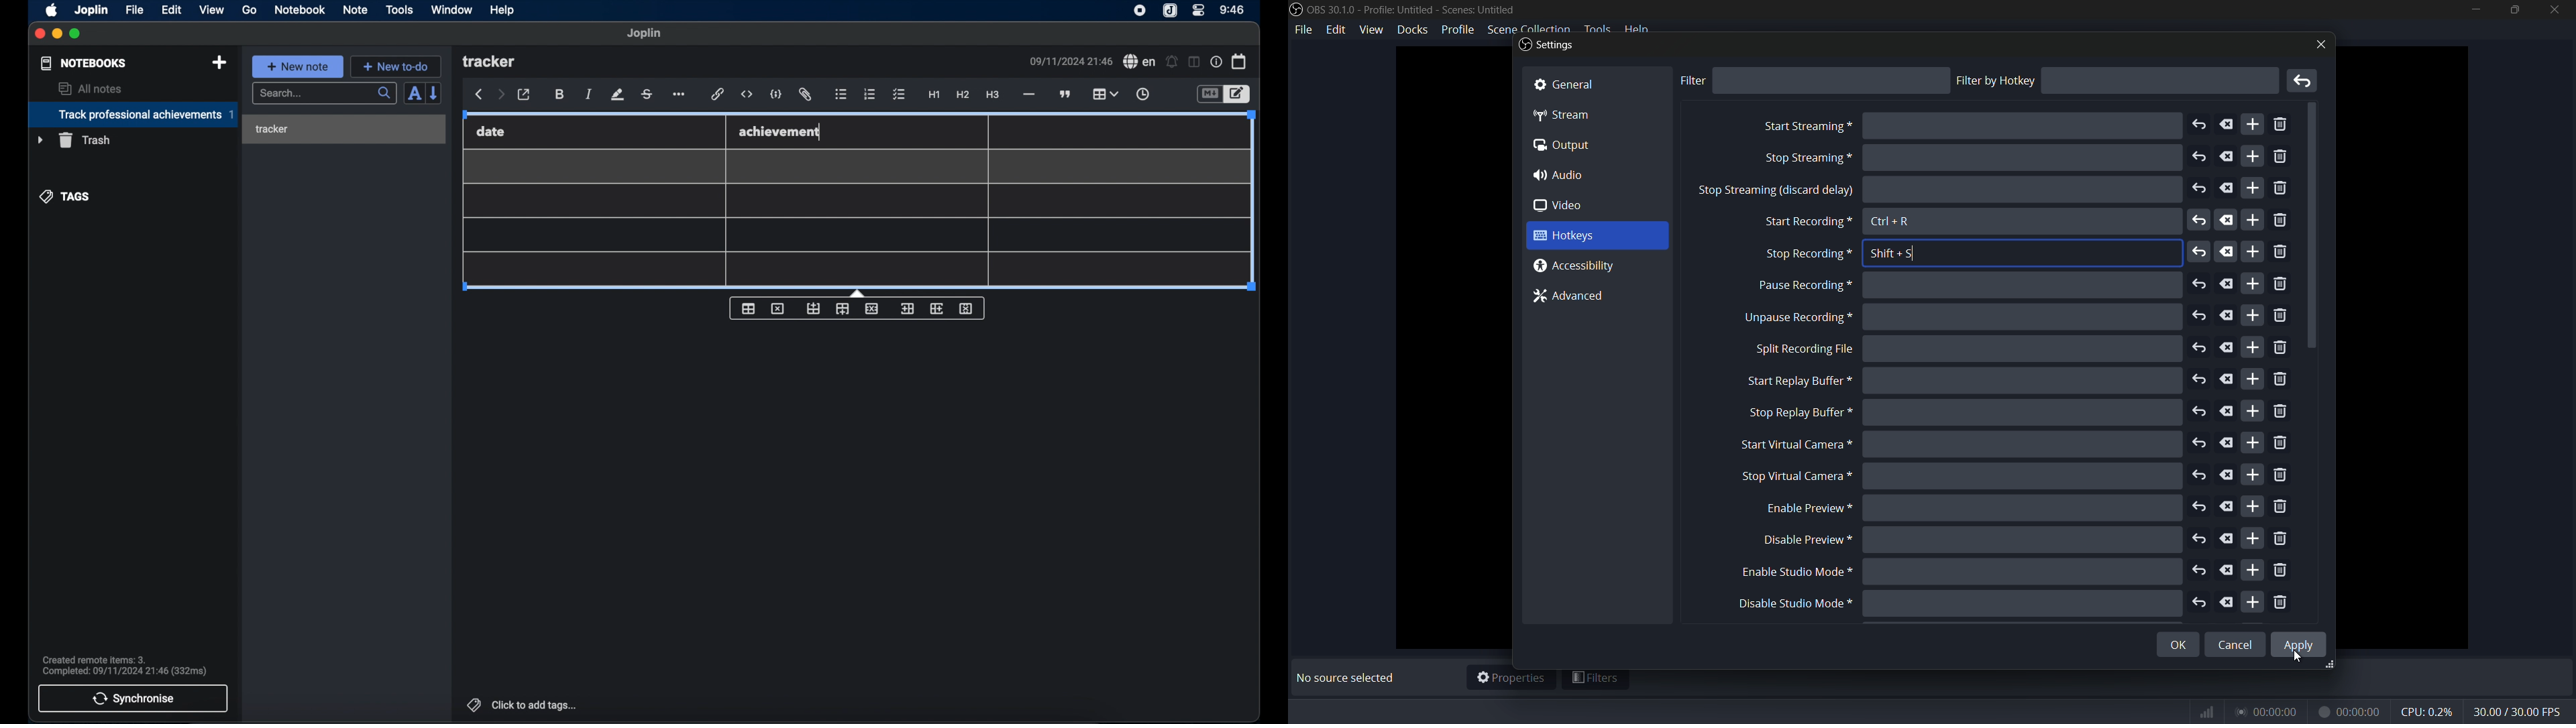 This screenshot has width=2576, height=728. I want to click on remove, so click(2282, 444).